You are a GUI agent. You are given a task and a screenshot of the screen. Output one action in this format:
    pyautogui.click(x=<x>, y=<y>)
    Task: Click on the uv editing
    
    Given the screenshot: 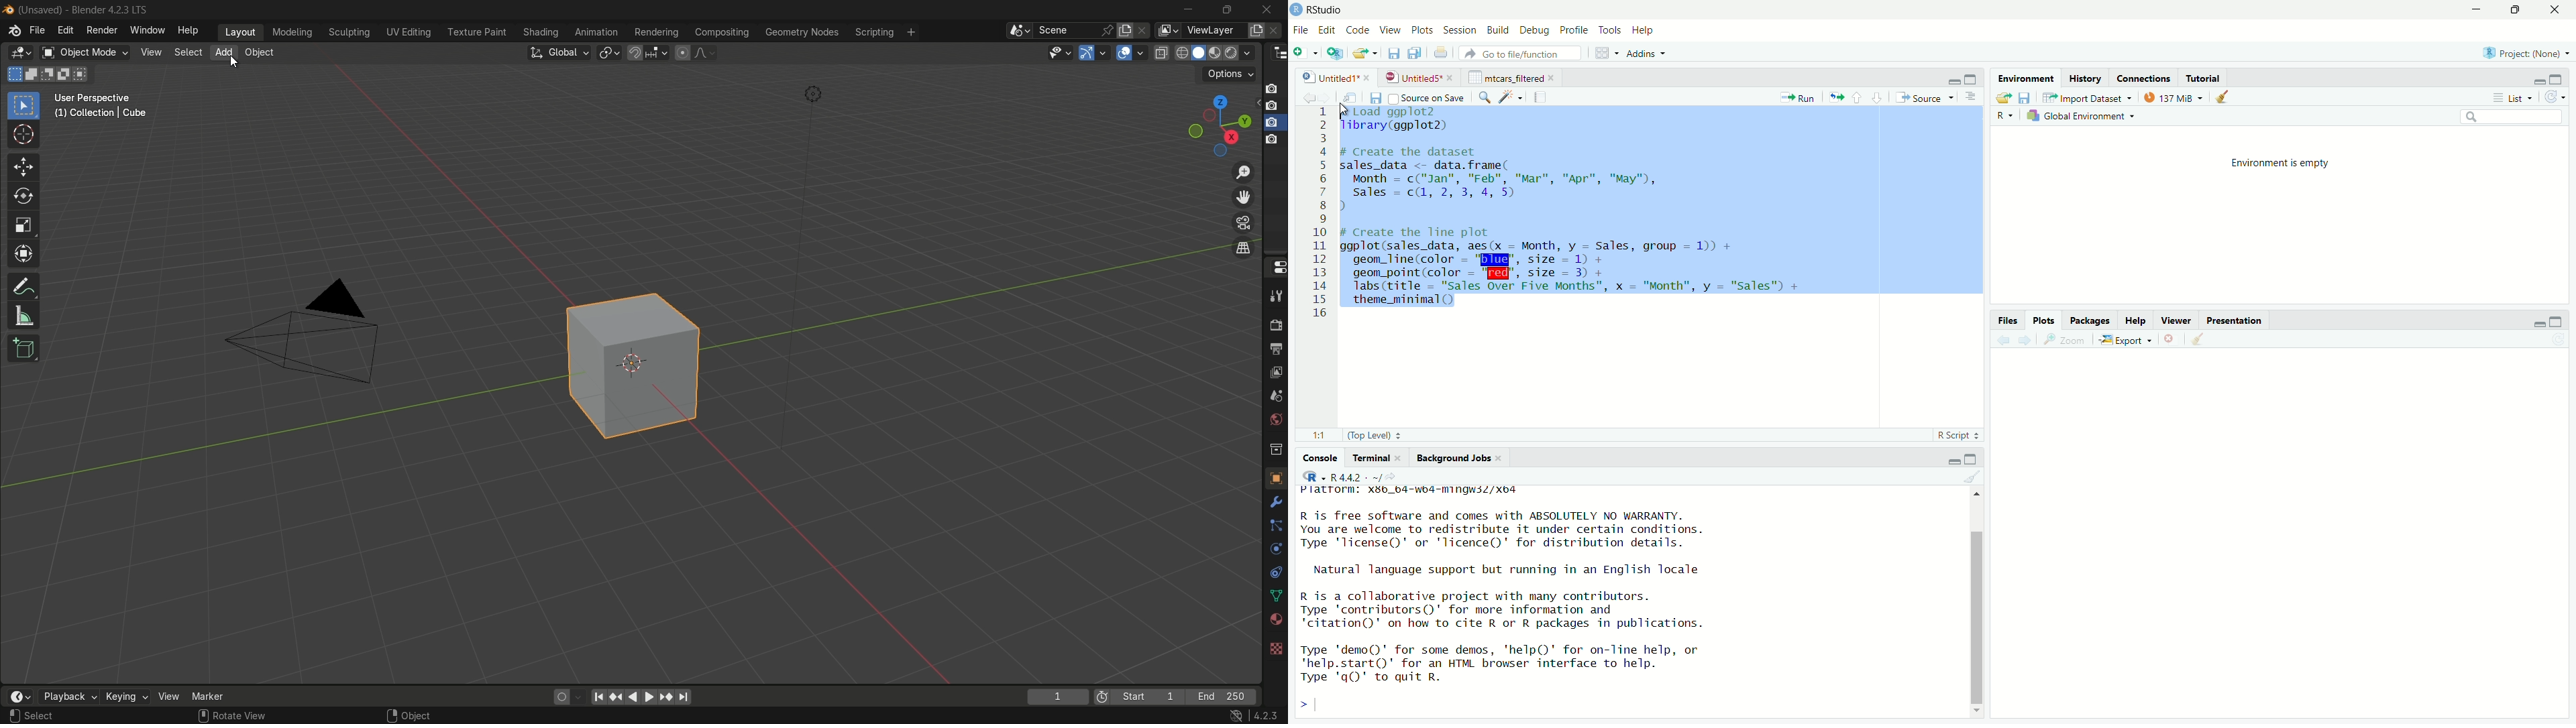 What is the action you would take?
    pyautogui.click(x=408, y=32)
    